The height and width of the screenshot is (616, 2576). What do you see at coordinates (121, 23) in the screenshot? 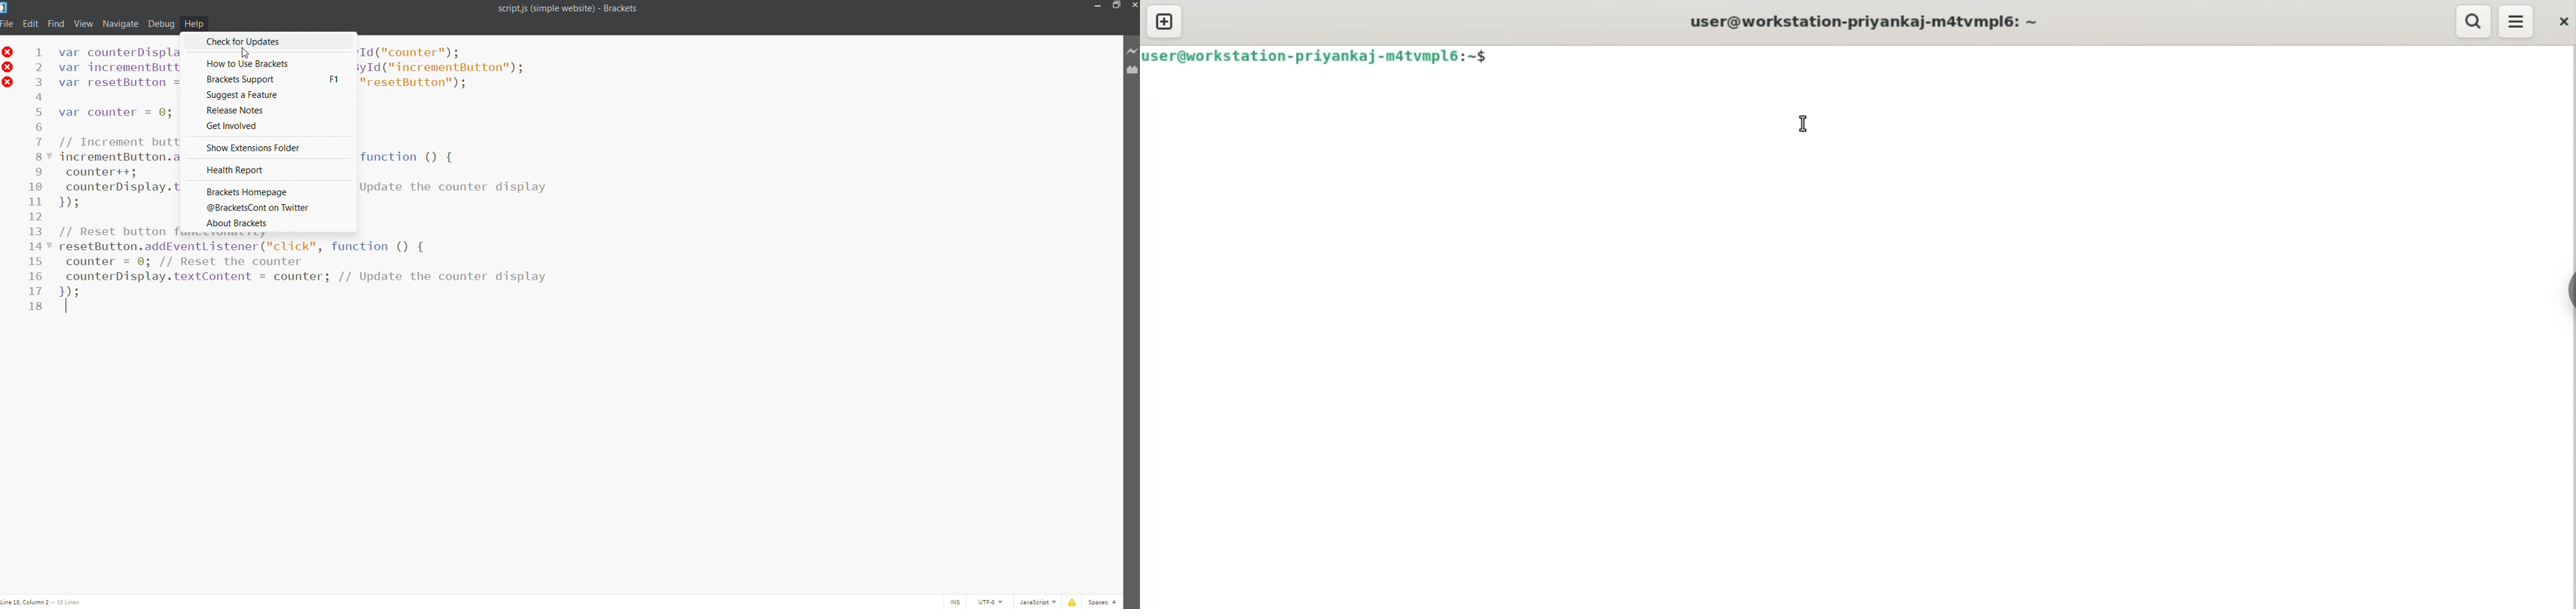
I see `navigate` at bounding box center [121, 23].